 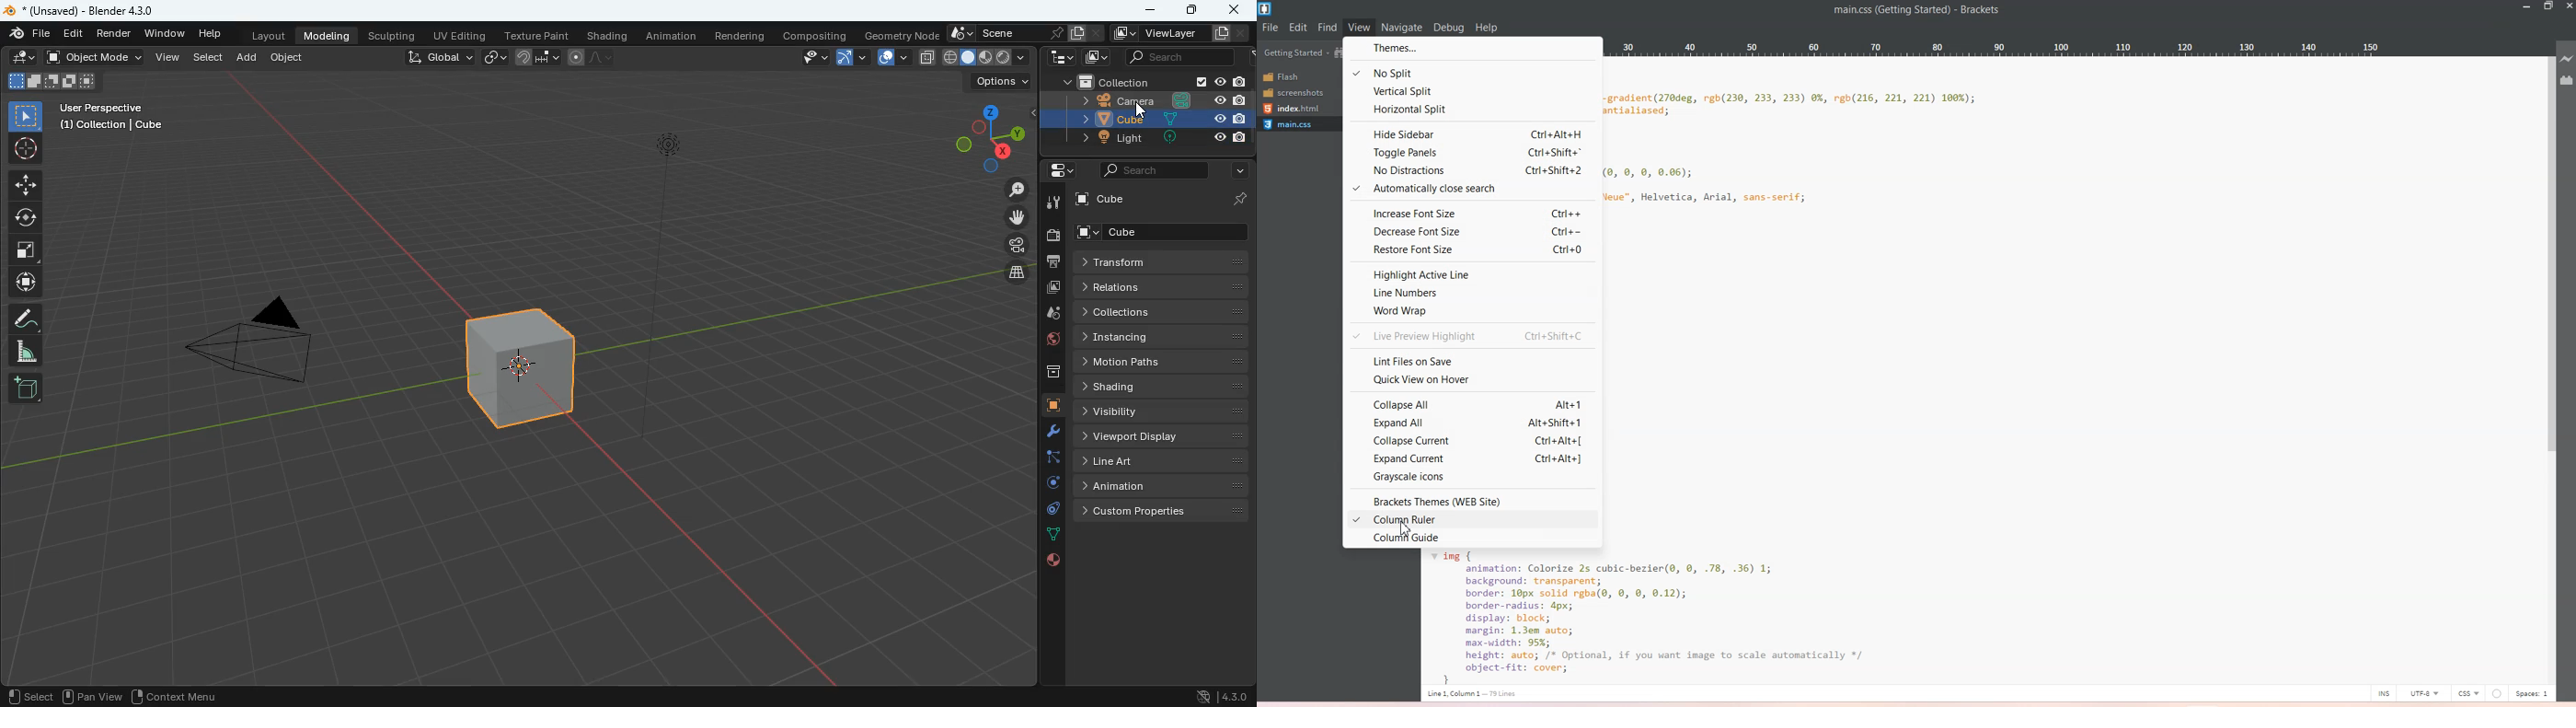 What do you see at coordinates (52, 83) in the screenshot?
I see `cube` at bounding box center [52, 83].